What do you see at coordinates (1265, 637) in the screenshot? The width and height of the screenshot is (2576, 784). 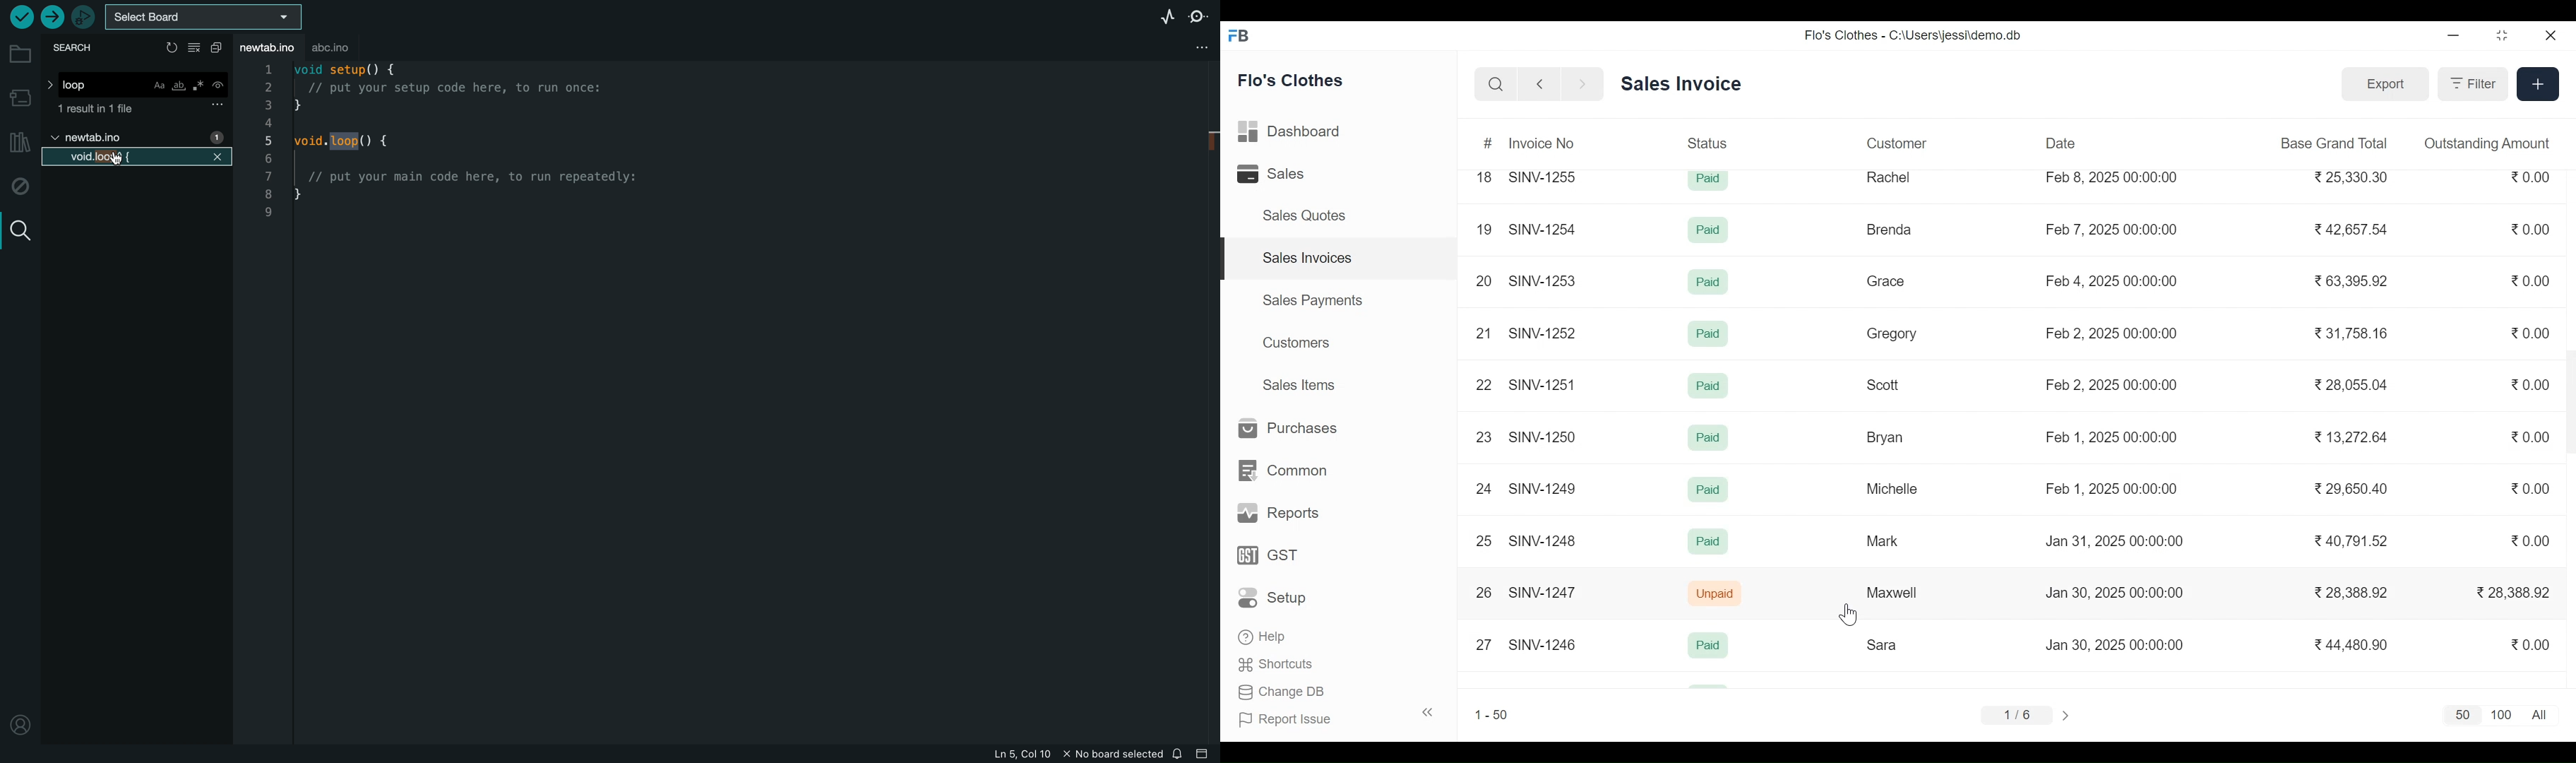 I see `‘Help` at bounding box center [1265, 637].